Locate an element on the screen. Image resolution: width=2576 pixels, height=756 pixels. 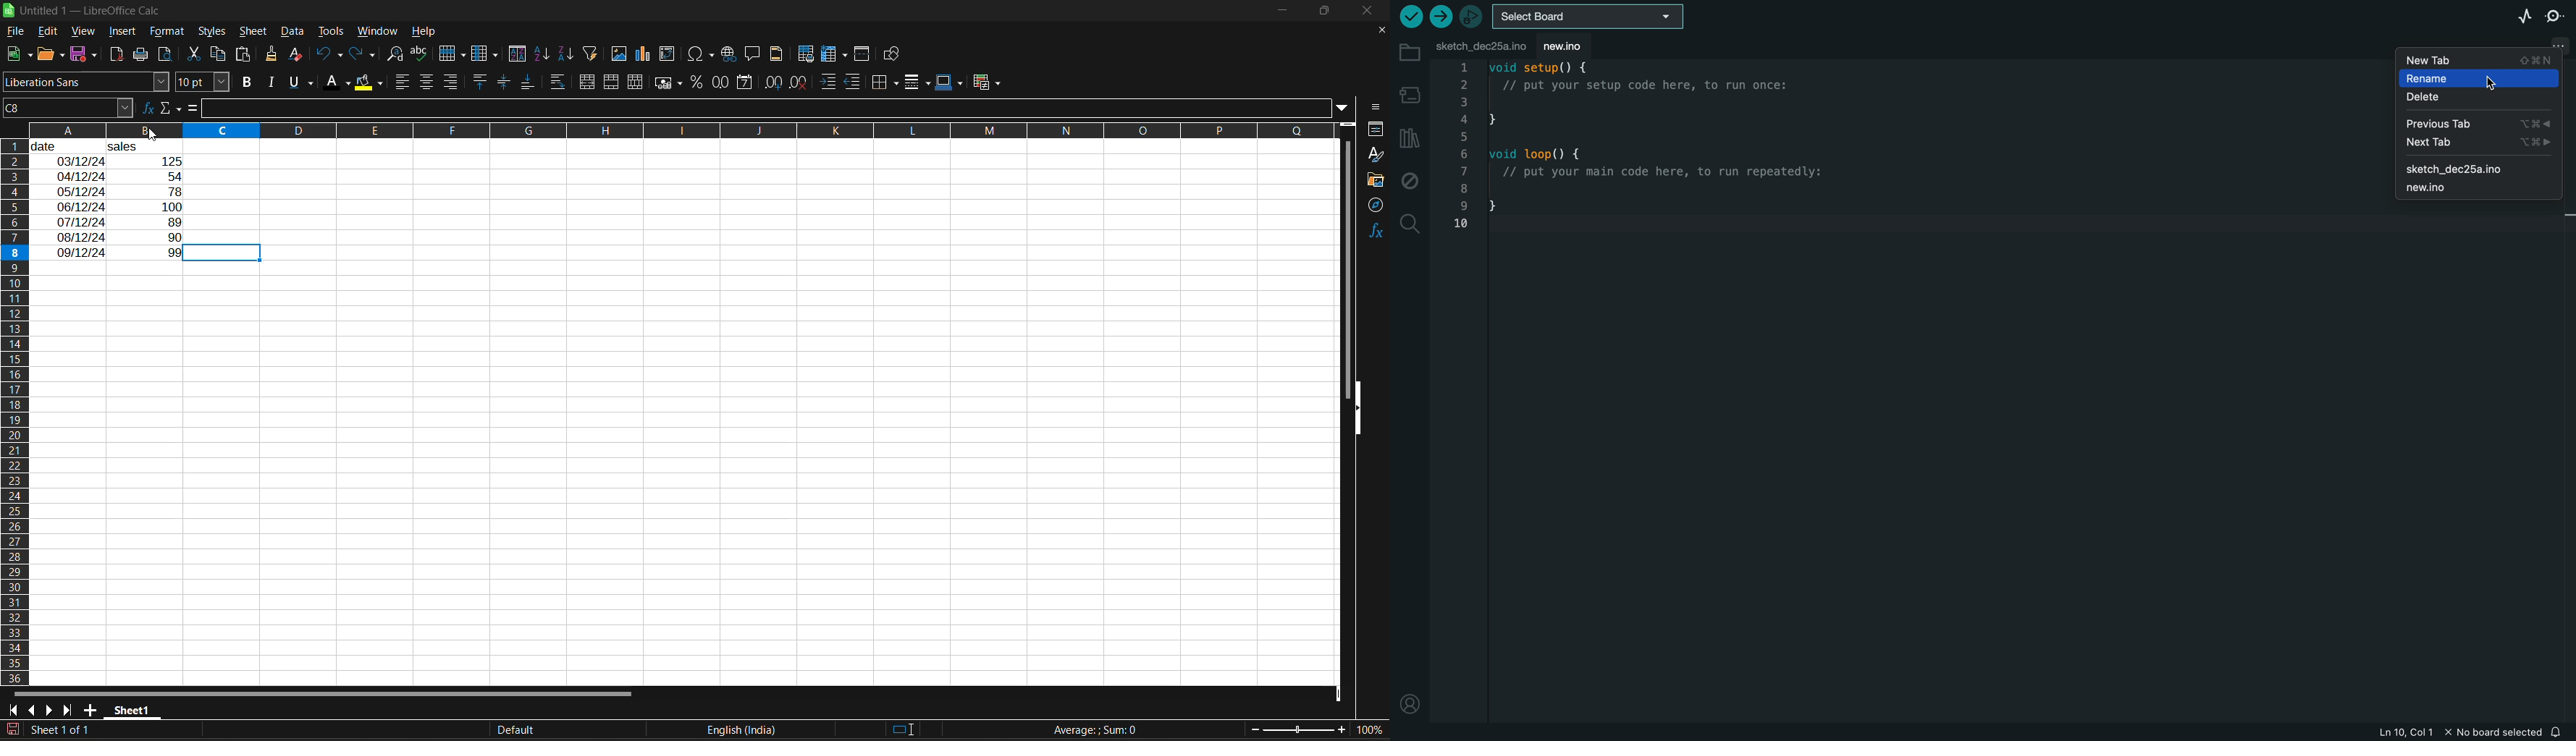
insert chart is located at coordinates (647, 55).